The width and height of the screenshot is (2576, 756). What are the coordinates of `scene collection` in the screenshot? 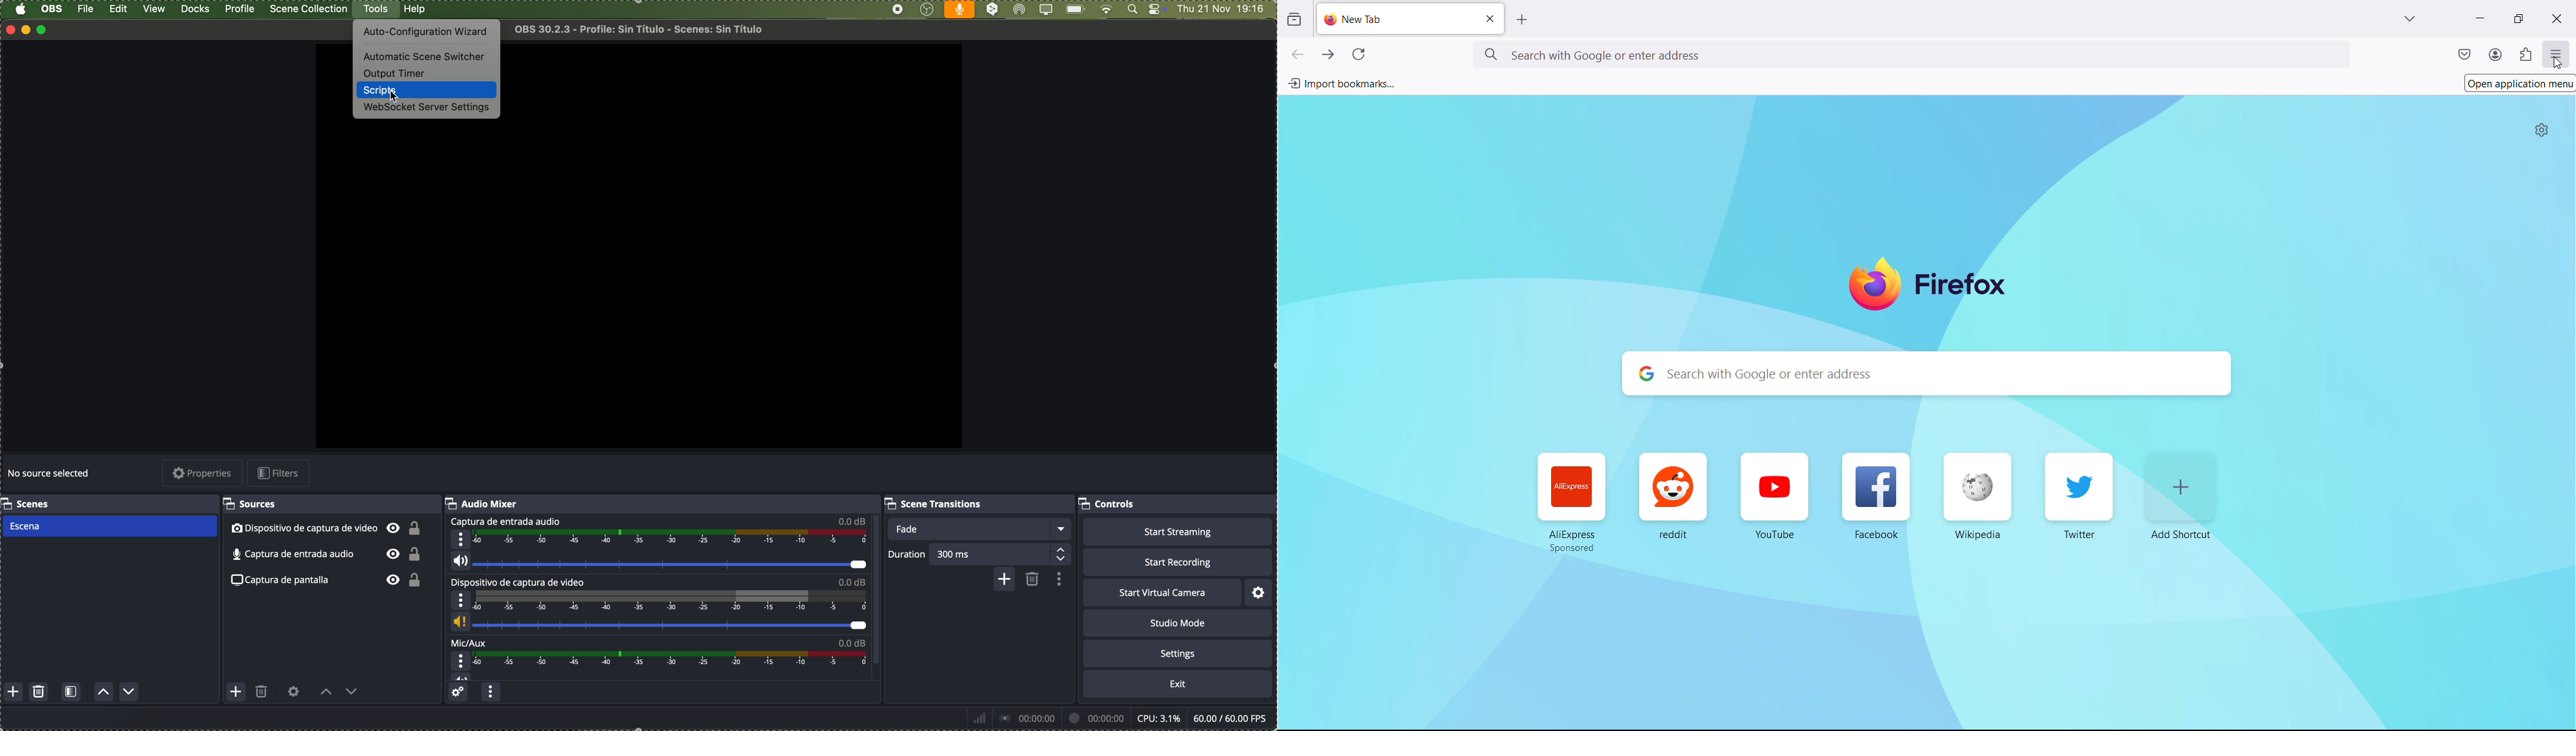 It's located at (309, 9).